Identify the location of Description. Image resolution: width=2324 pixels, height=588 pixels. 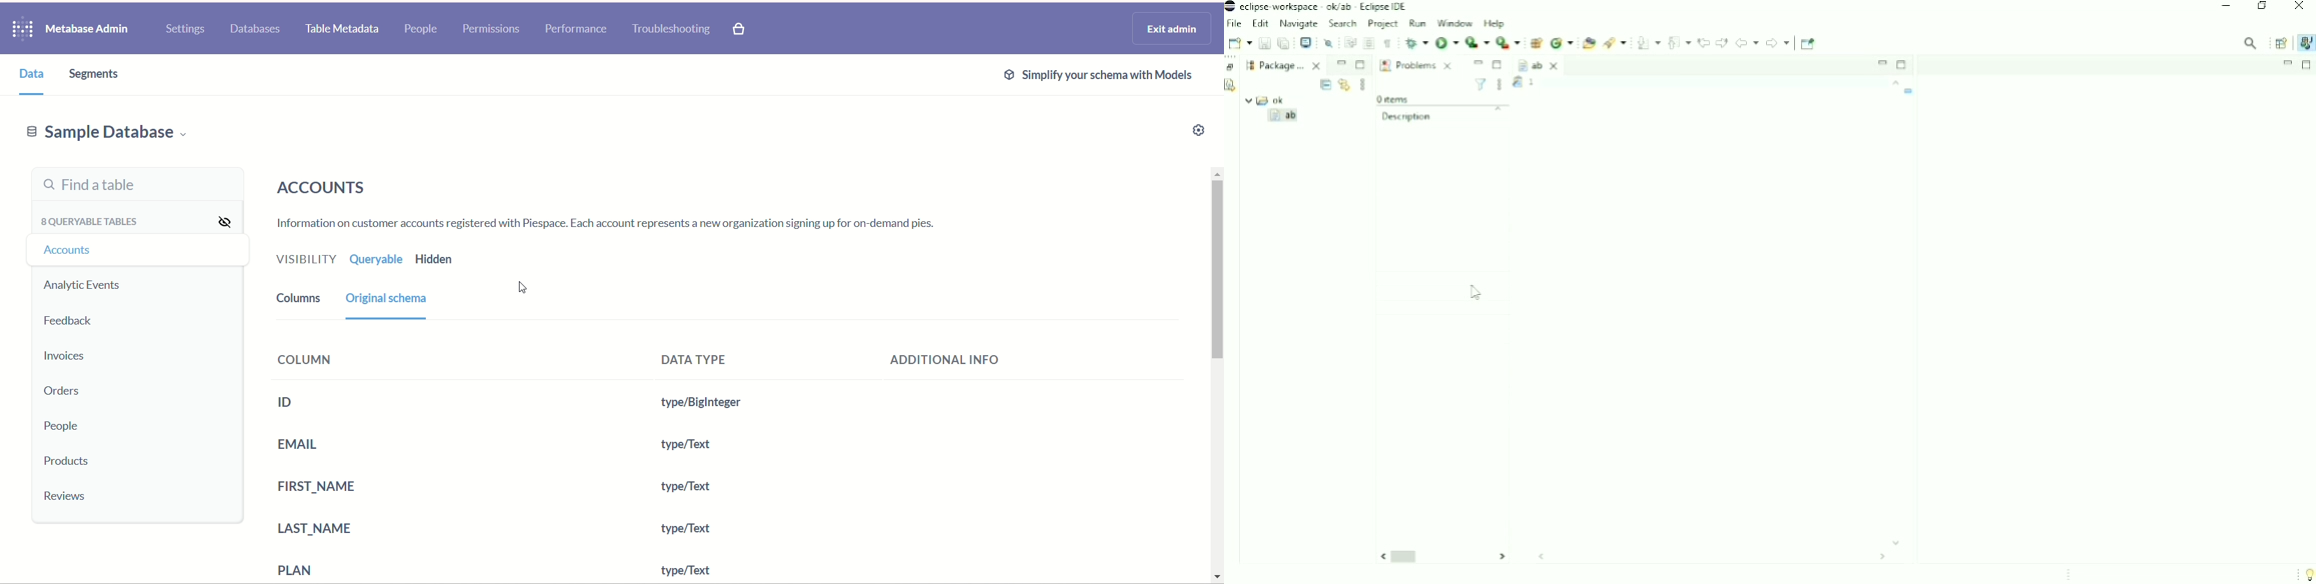
(1442, 114).